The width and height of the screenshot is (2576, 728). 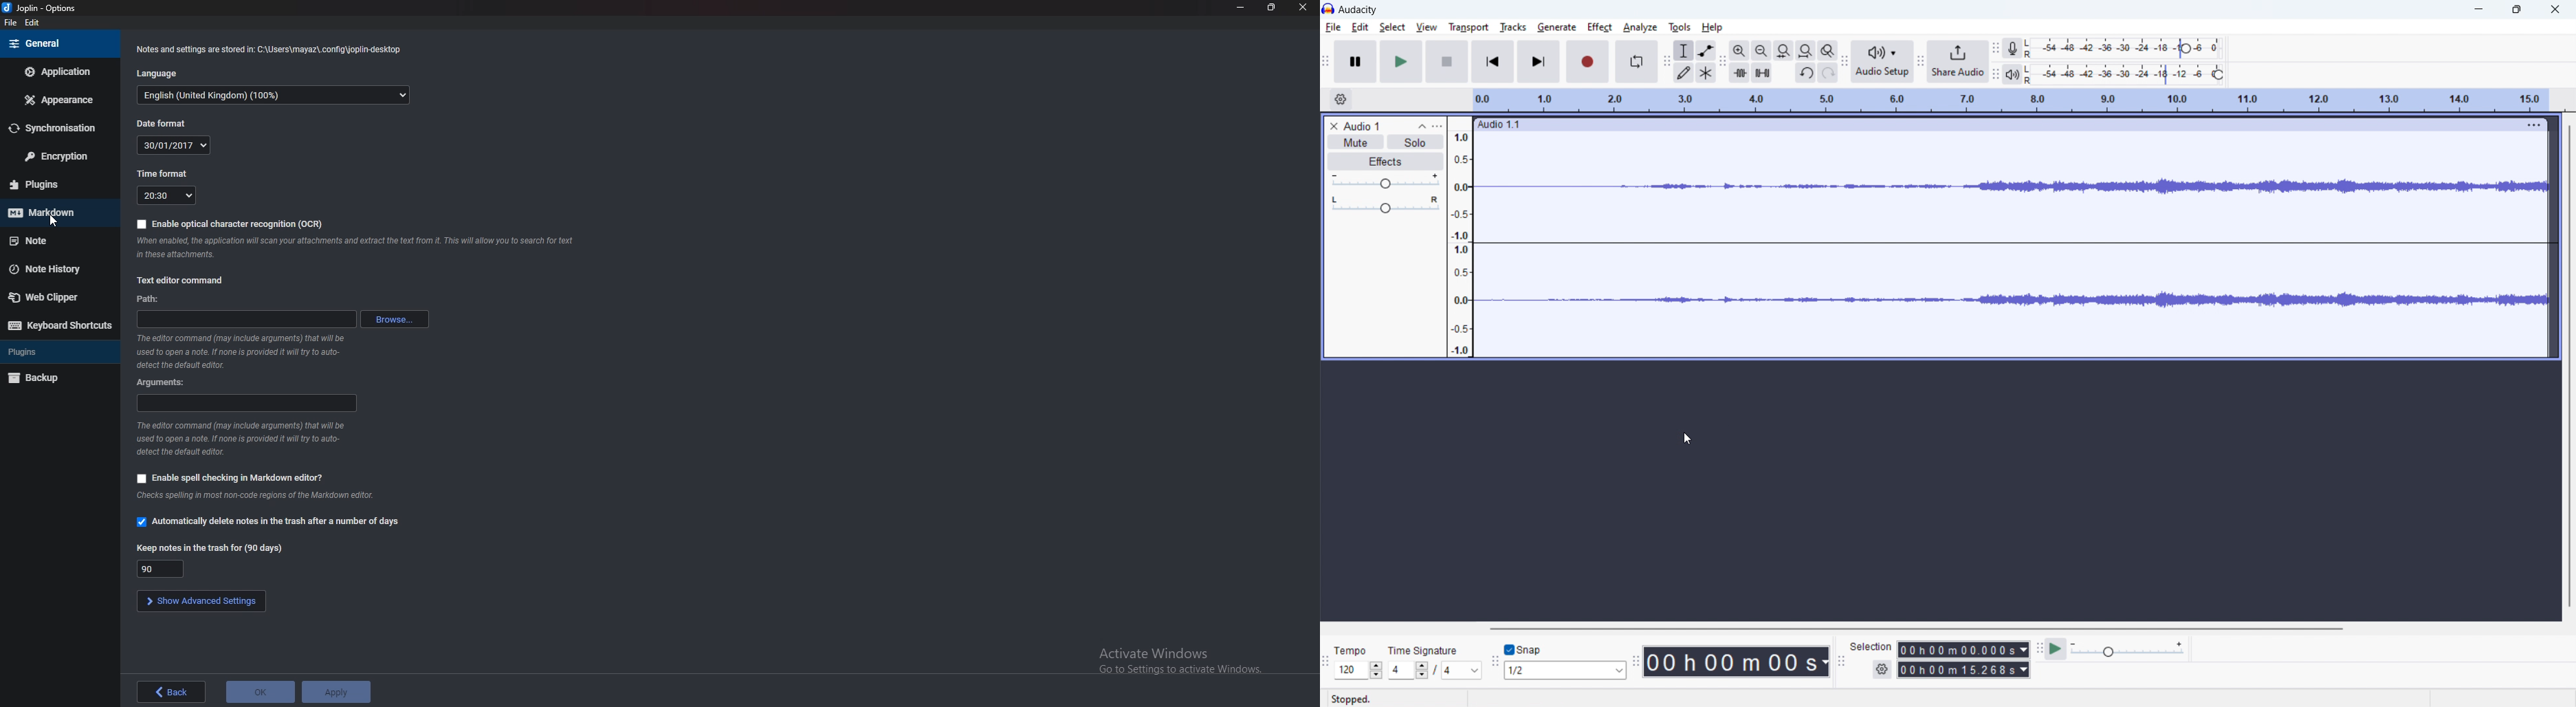 I want to click on volume, so click(x=1385, y=181).